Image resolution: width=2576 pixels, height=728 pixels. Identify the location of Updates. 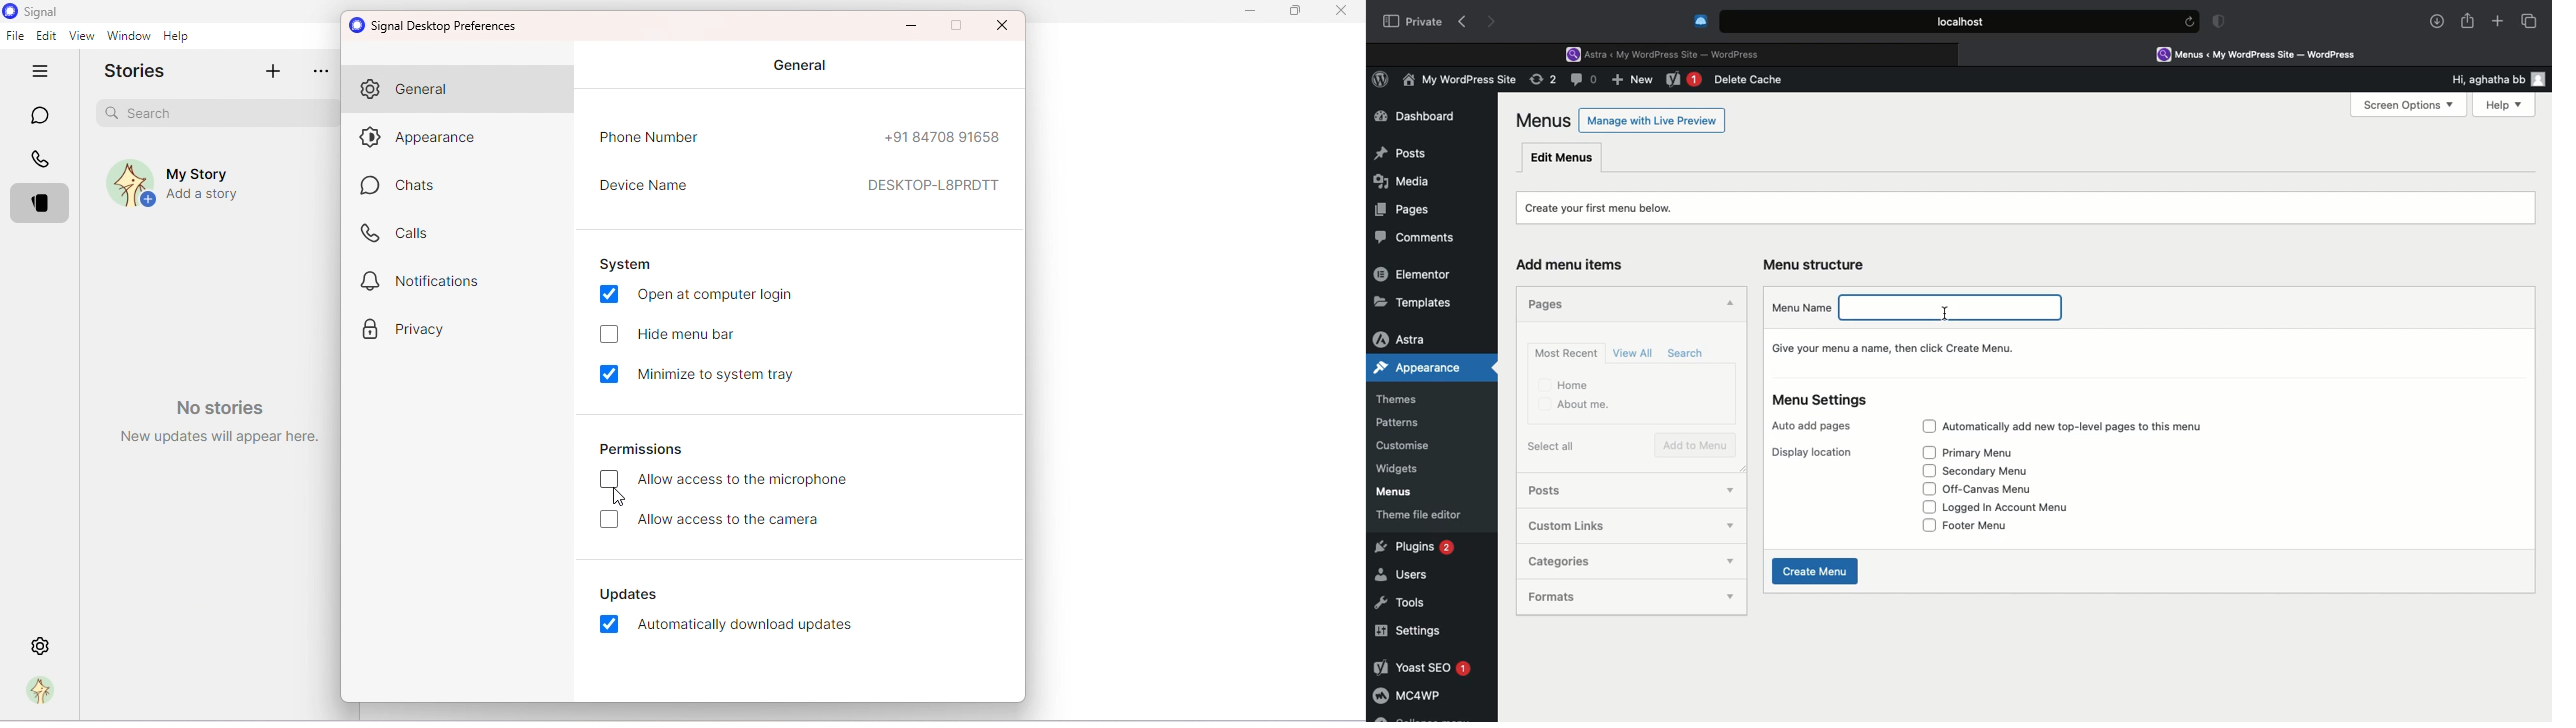
(637, 591).